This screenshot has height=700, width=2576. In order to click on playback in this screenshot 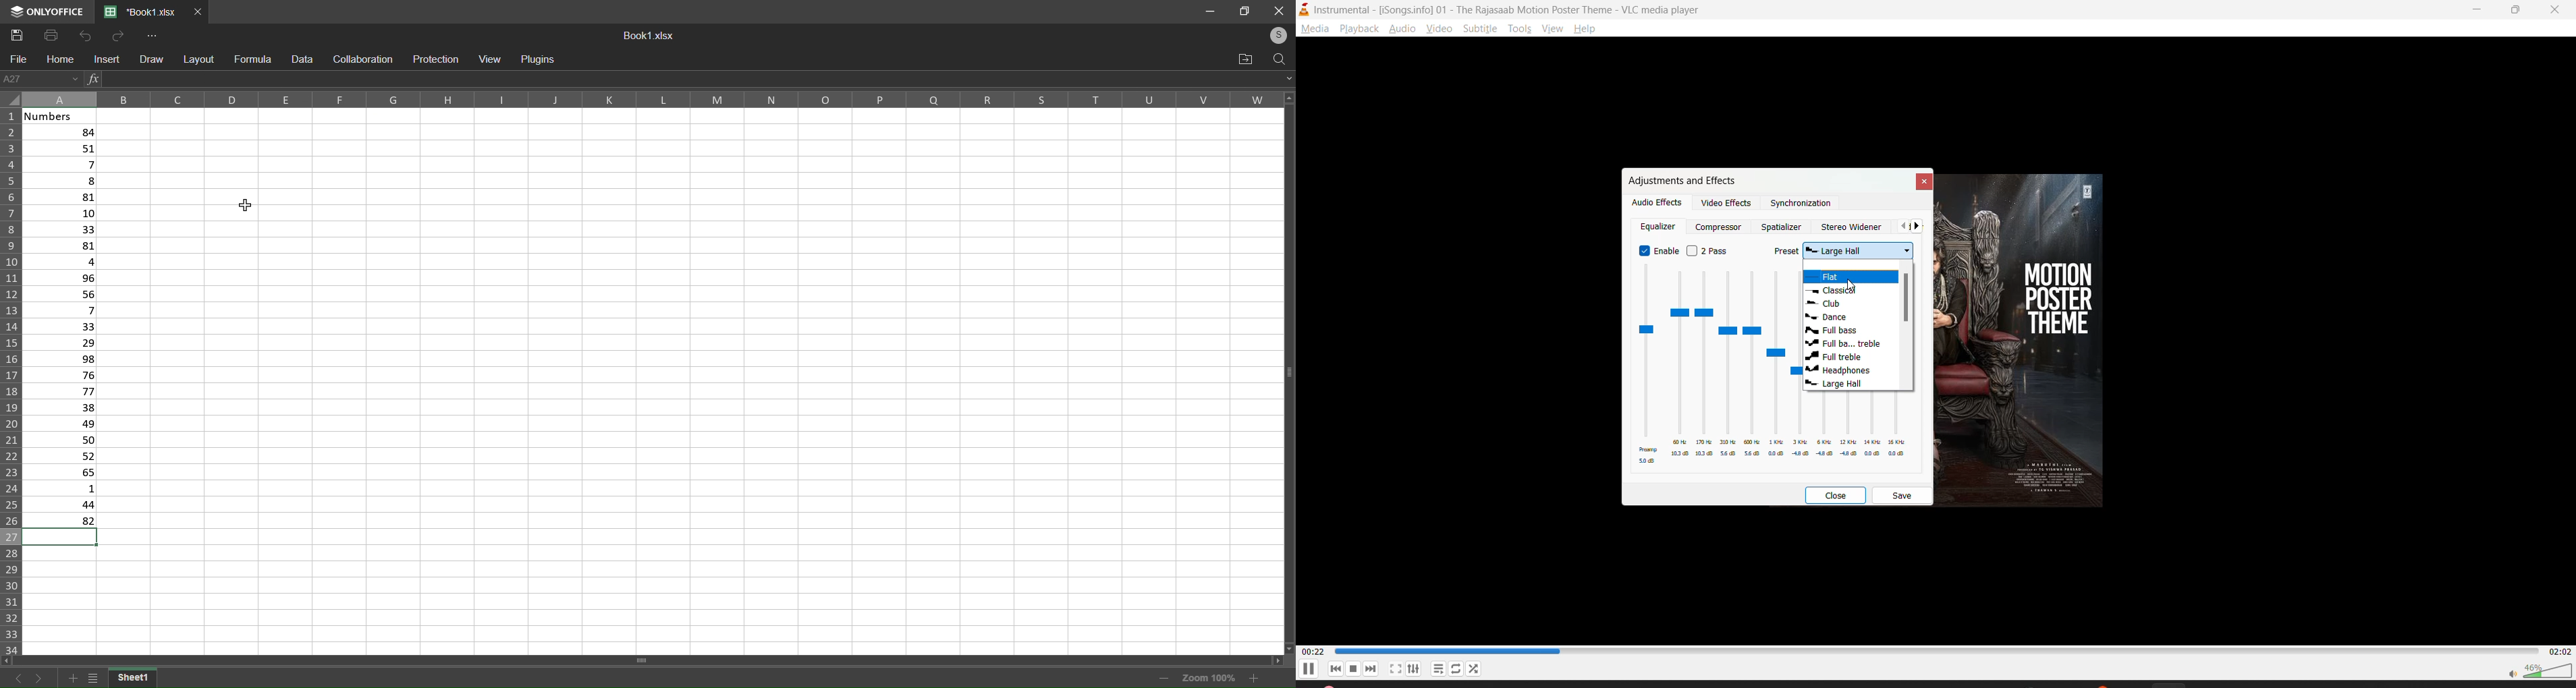, I will do `click(1362, 29)`.